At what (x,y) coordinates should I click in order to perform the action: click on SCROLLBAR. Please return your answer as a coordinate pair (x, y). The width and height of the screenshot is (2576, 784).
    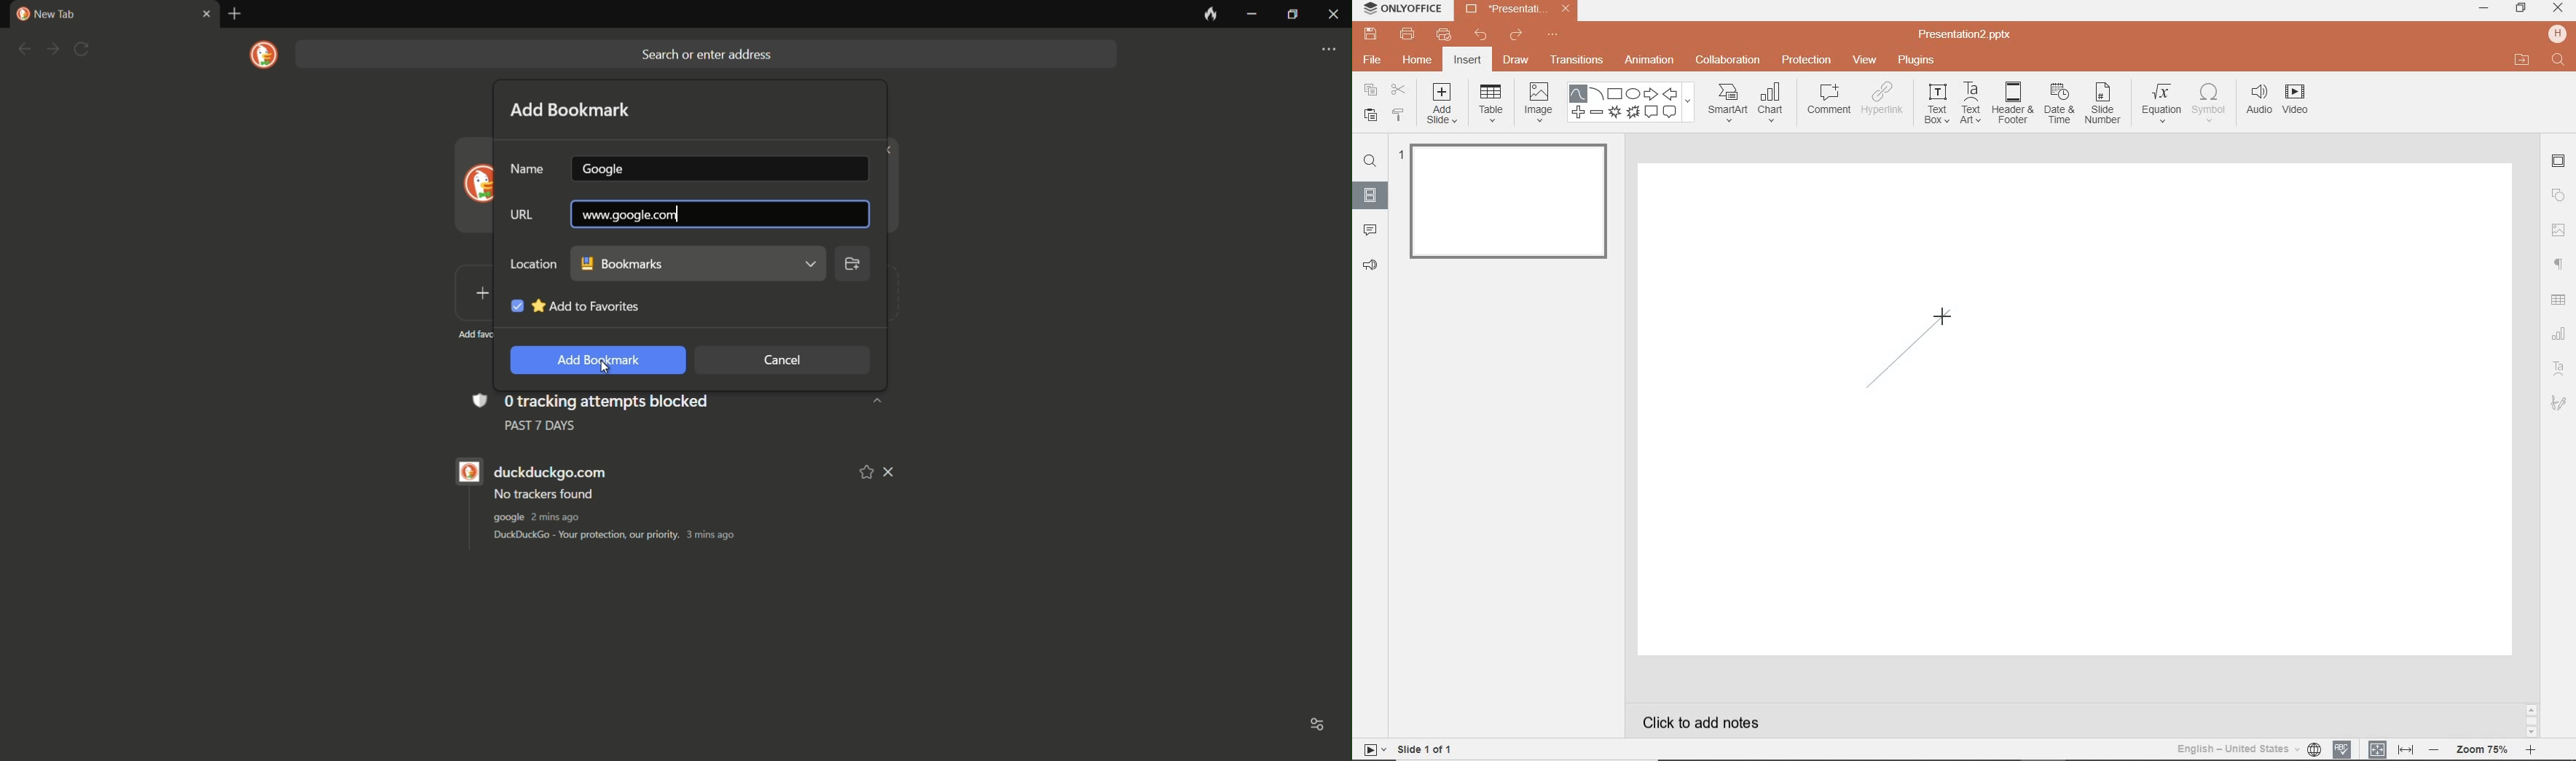
    Looking at the image, I should click on (2531, 719).